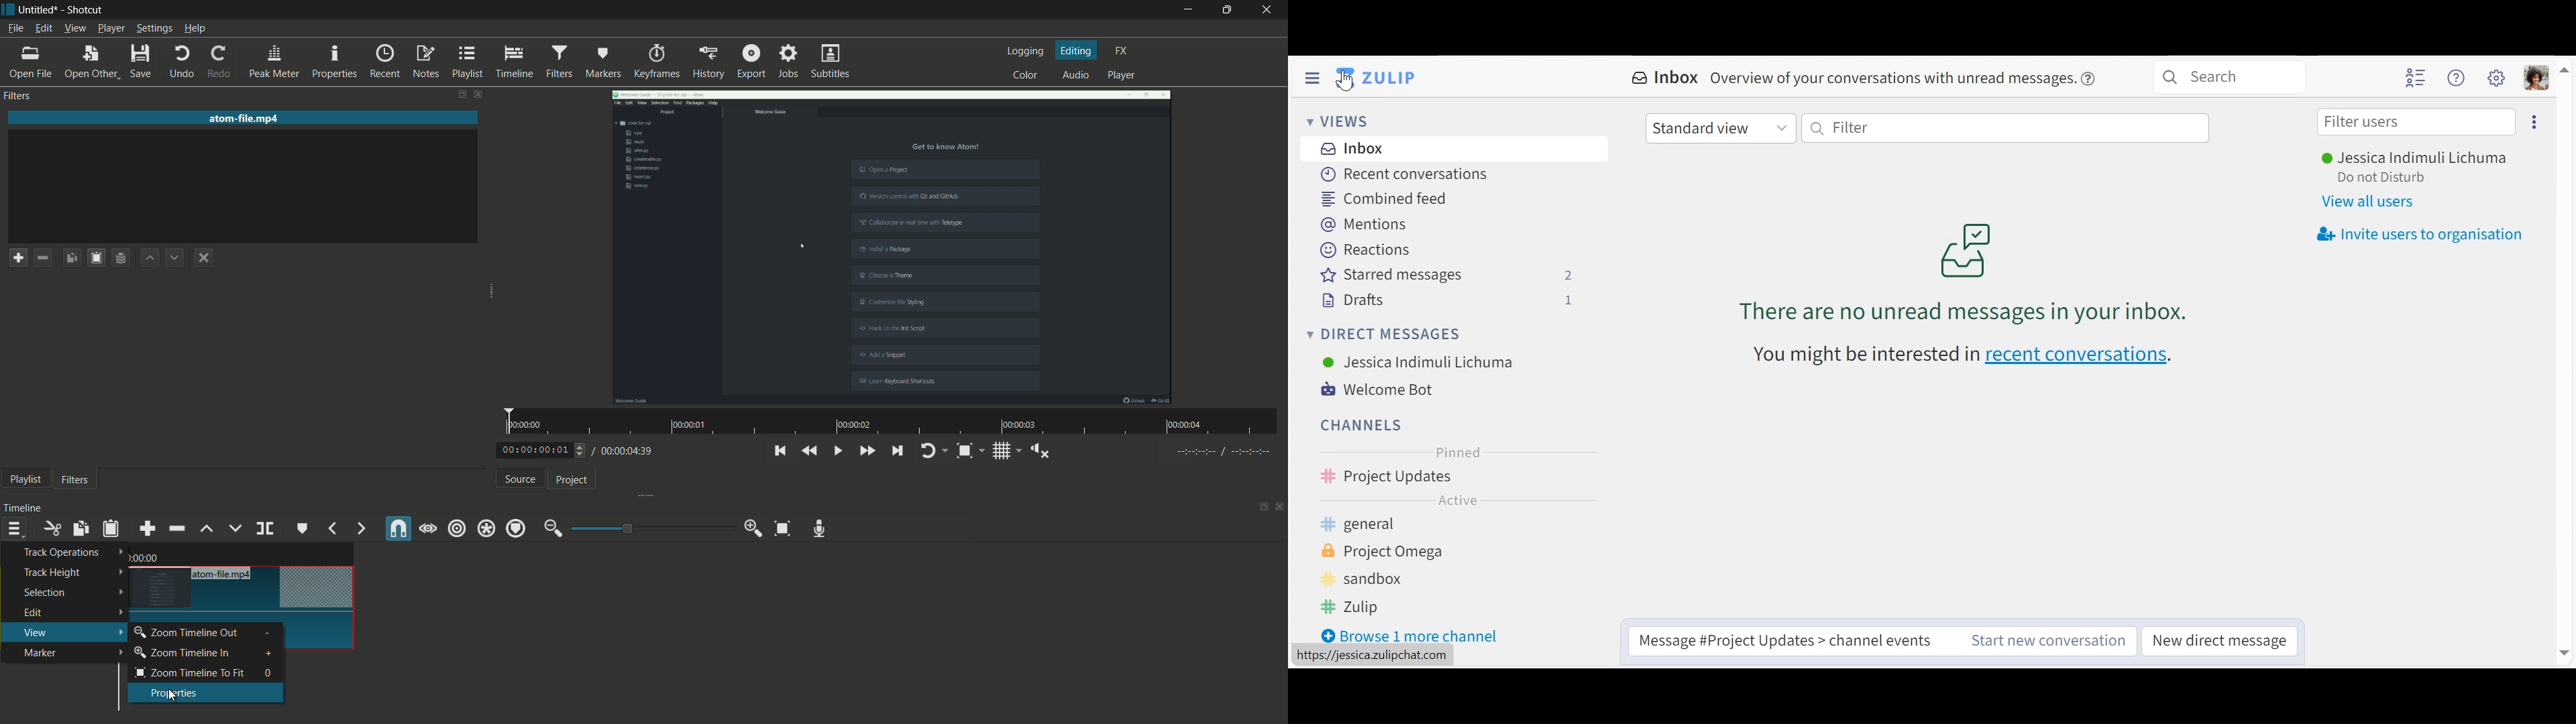 The image size is (2576, 728). What do you see at coordinates (28, 62) in the screenshot?
I see `open file` at bounding box center [28, 62].